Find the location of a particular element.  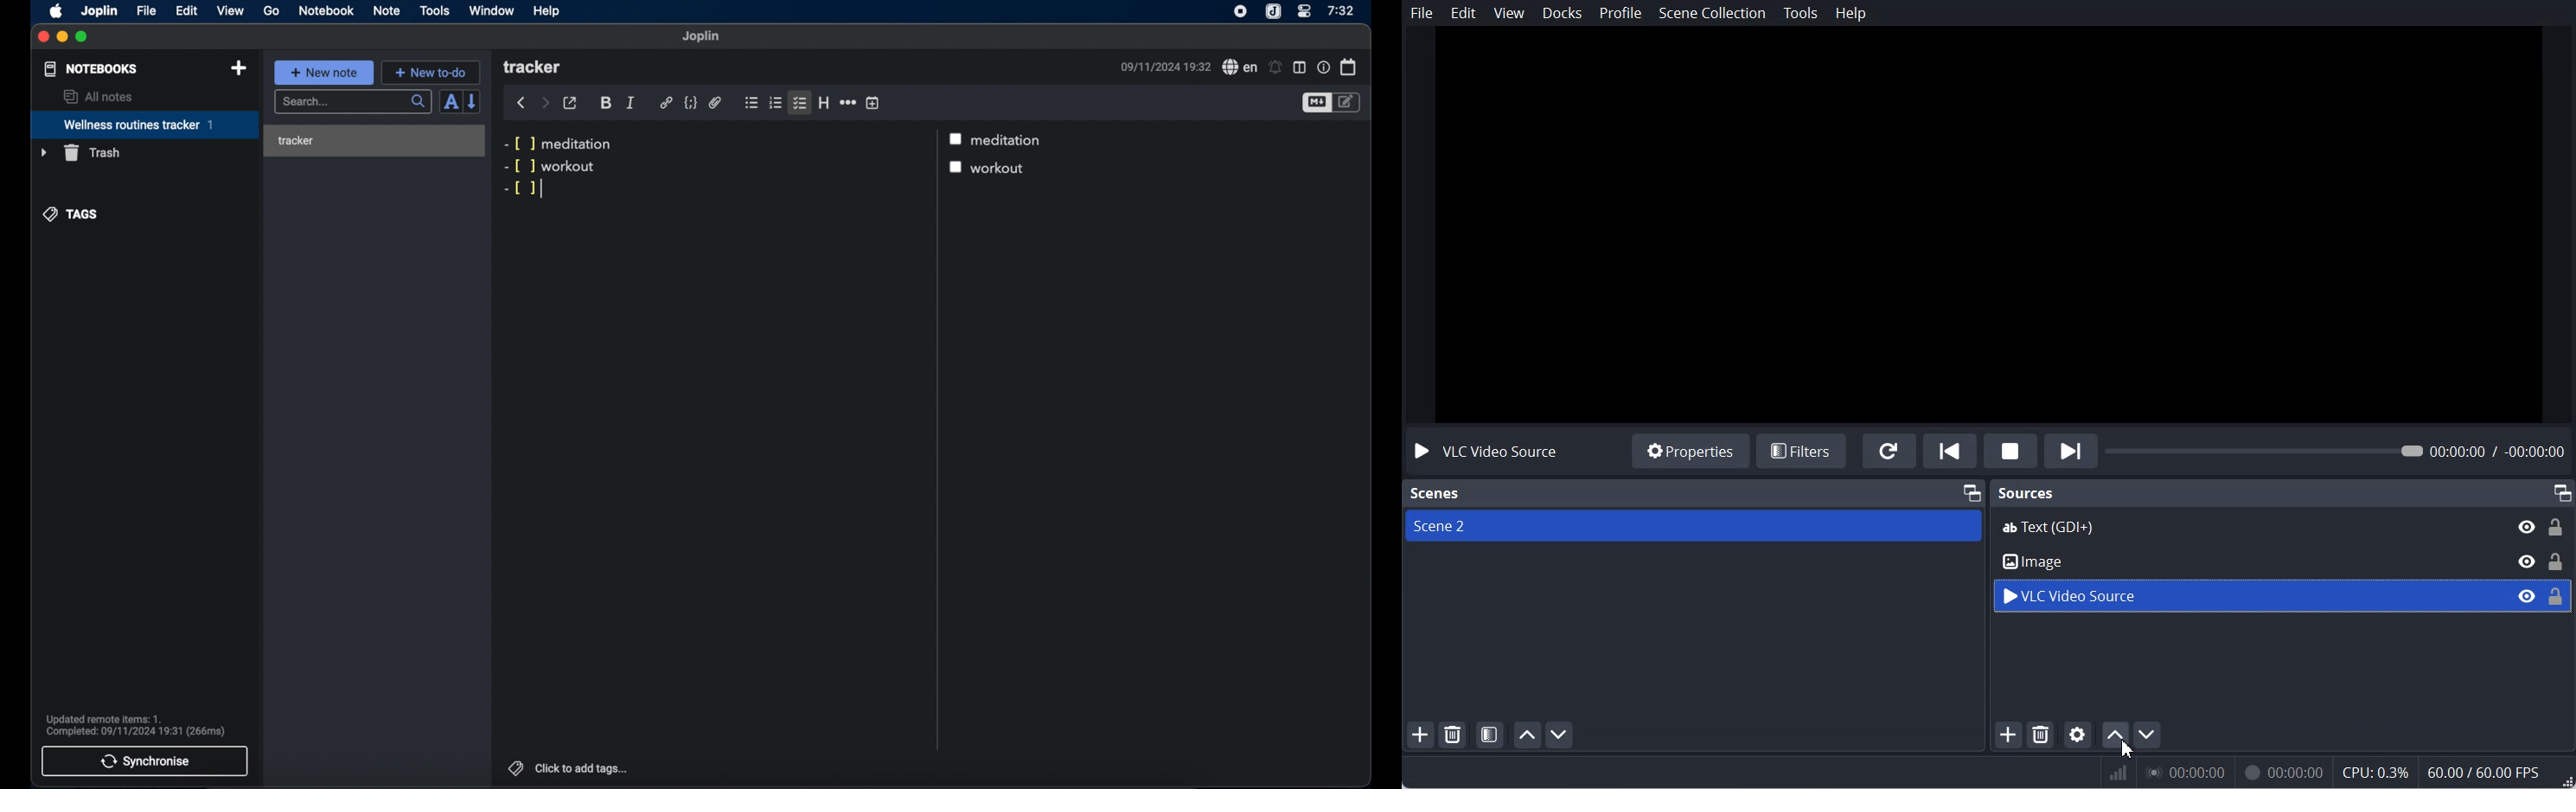

-[ ] is located at coordinates (526, 190).